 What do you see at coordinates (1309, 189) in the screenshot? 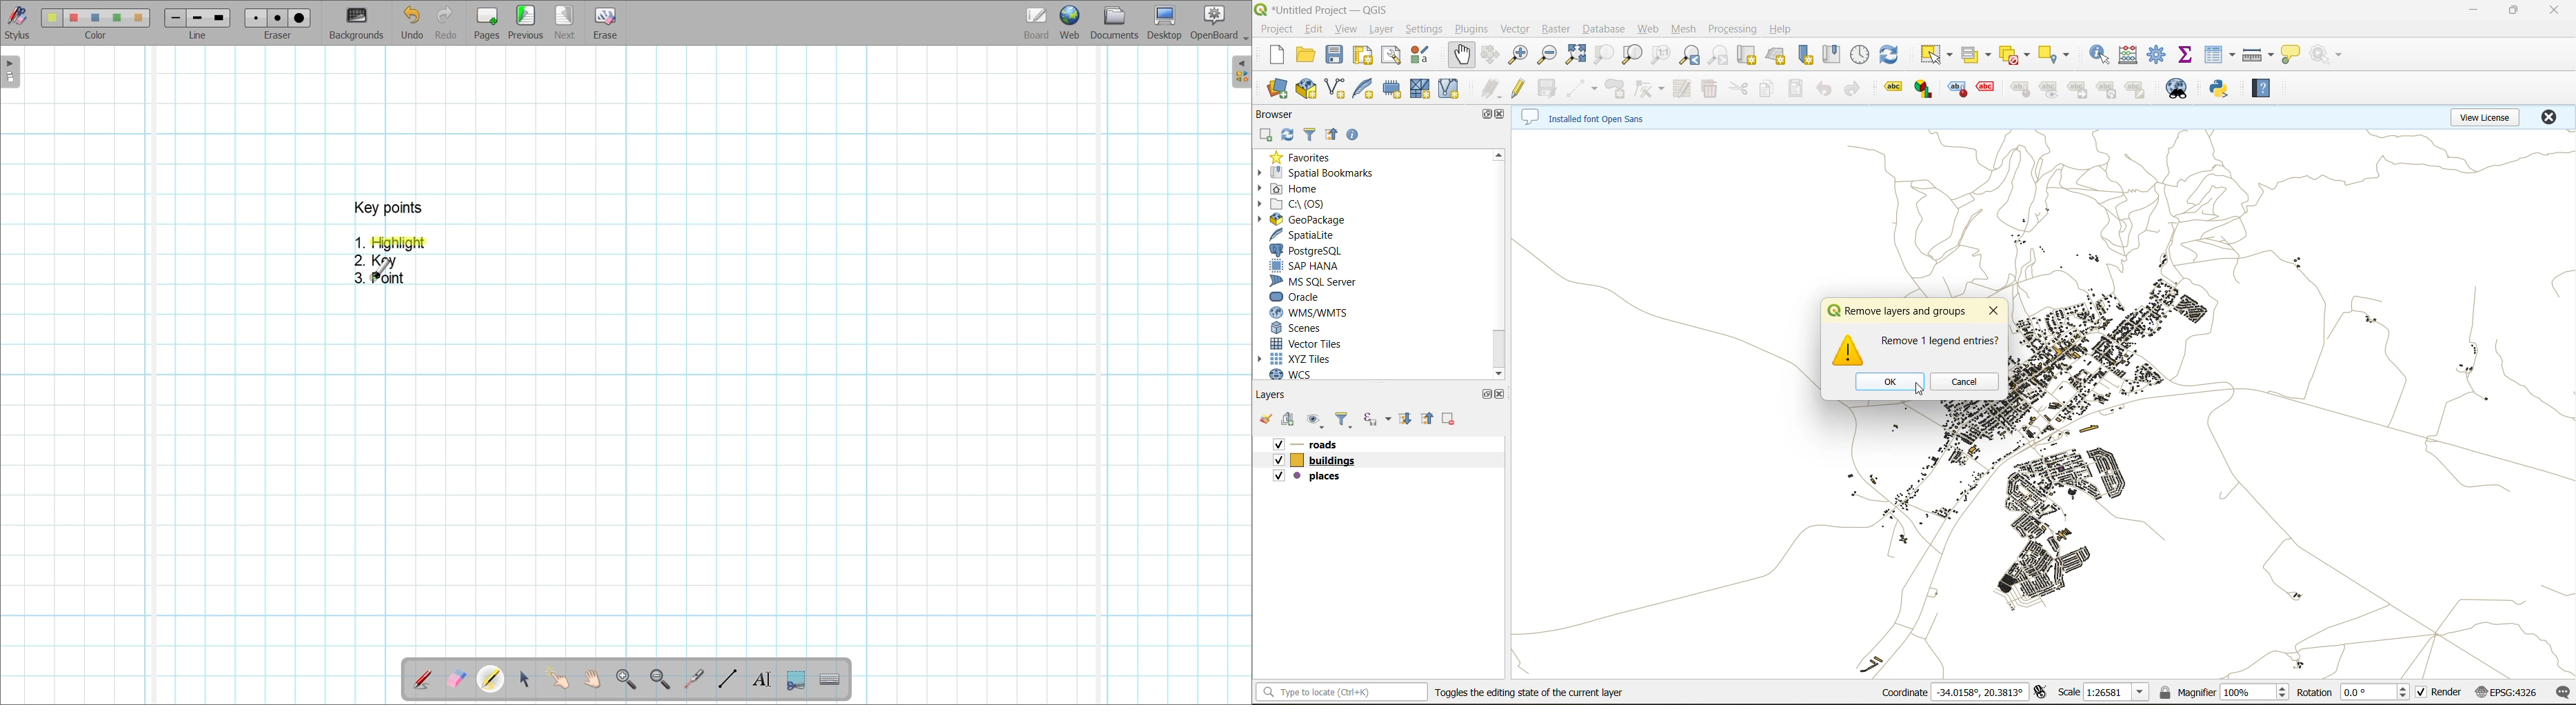
I see `home` at bounding box center [1309, 189].